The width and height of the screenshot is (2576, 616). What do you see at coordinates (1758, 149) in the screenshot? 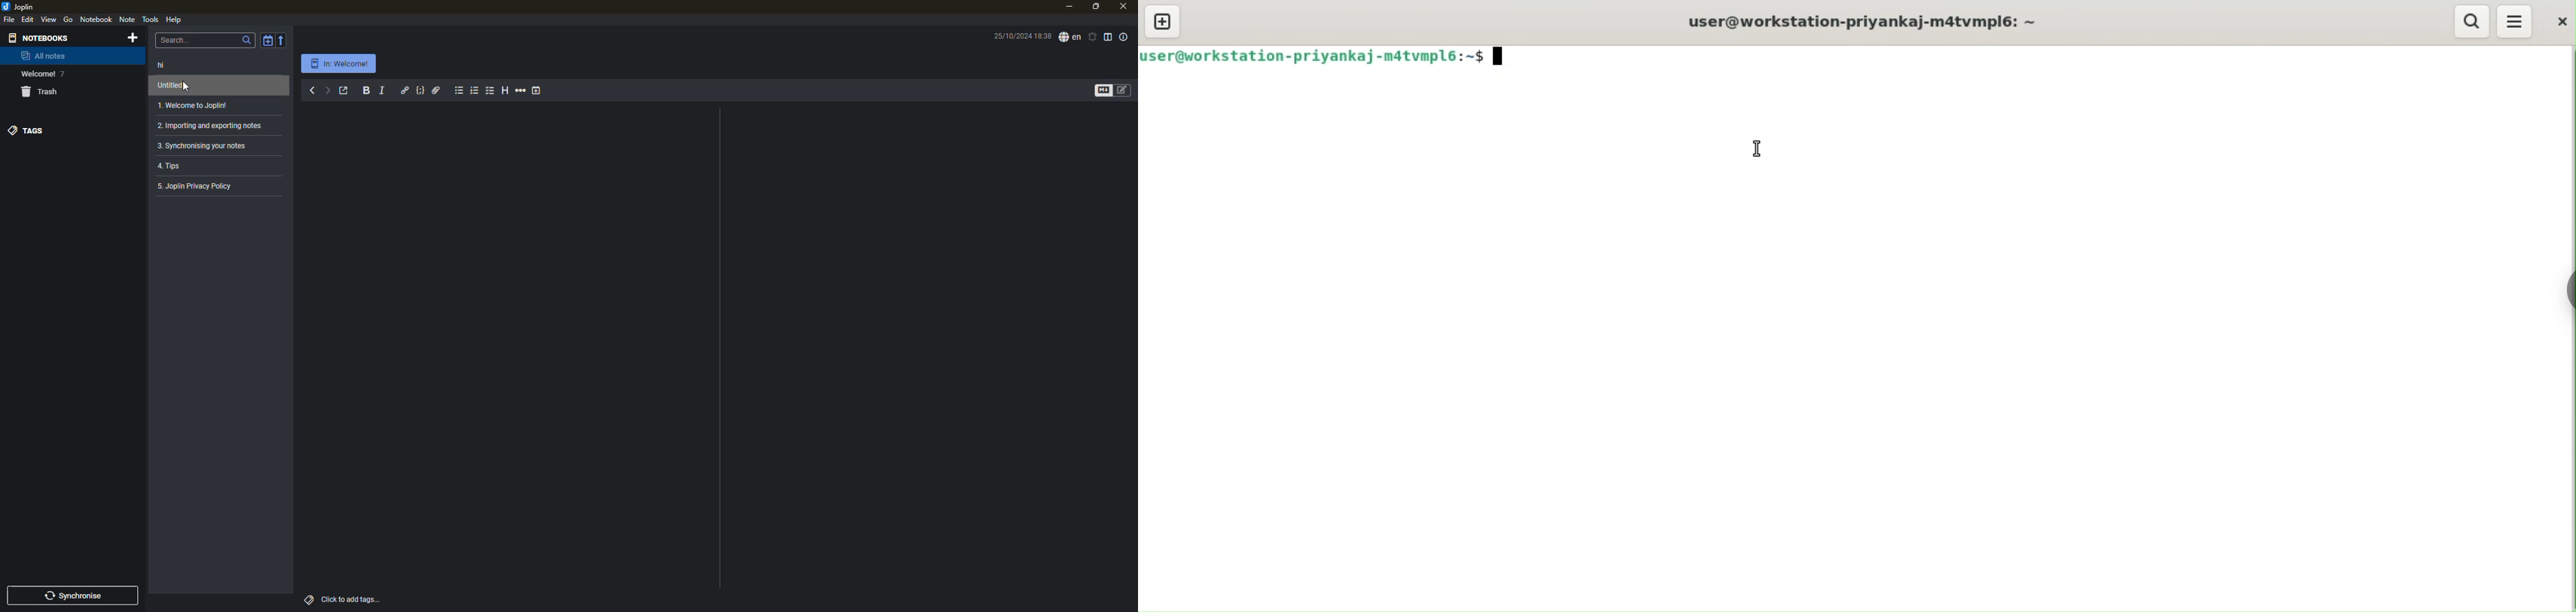
I see `cursor` at bounding box center [1758, 149].